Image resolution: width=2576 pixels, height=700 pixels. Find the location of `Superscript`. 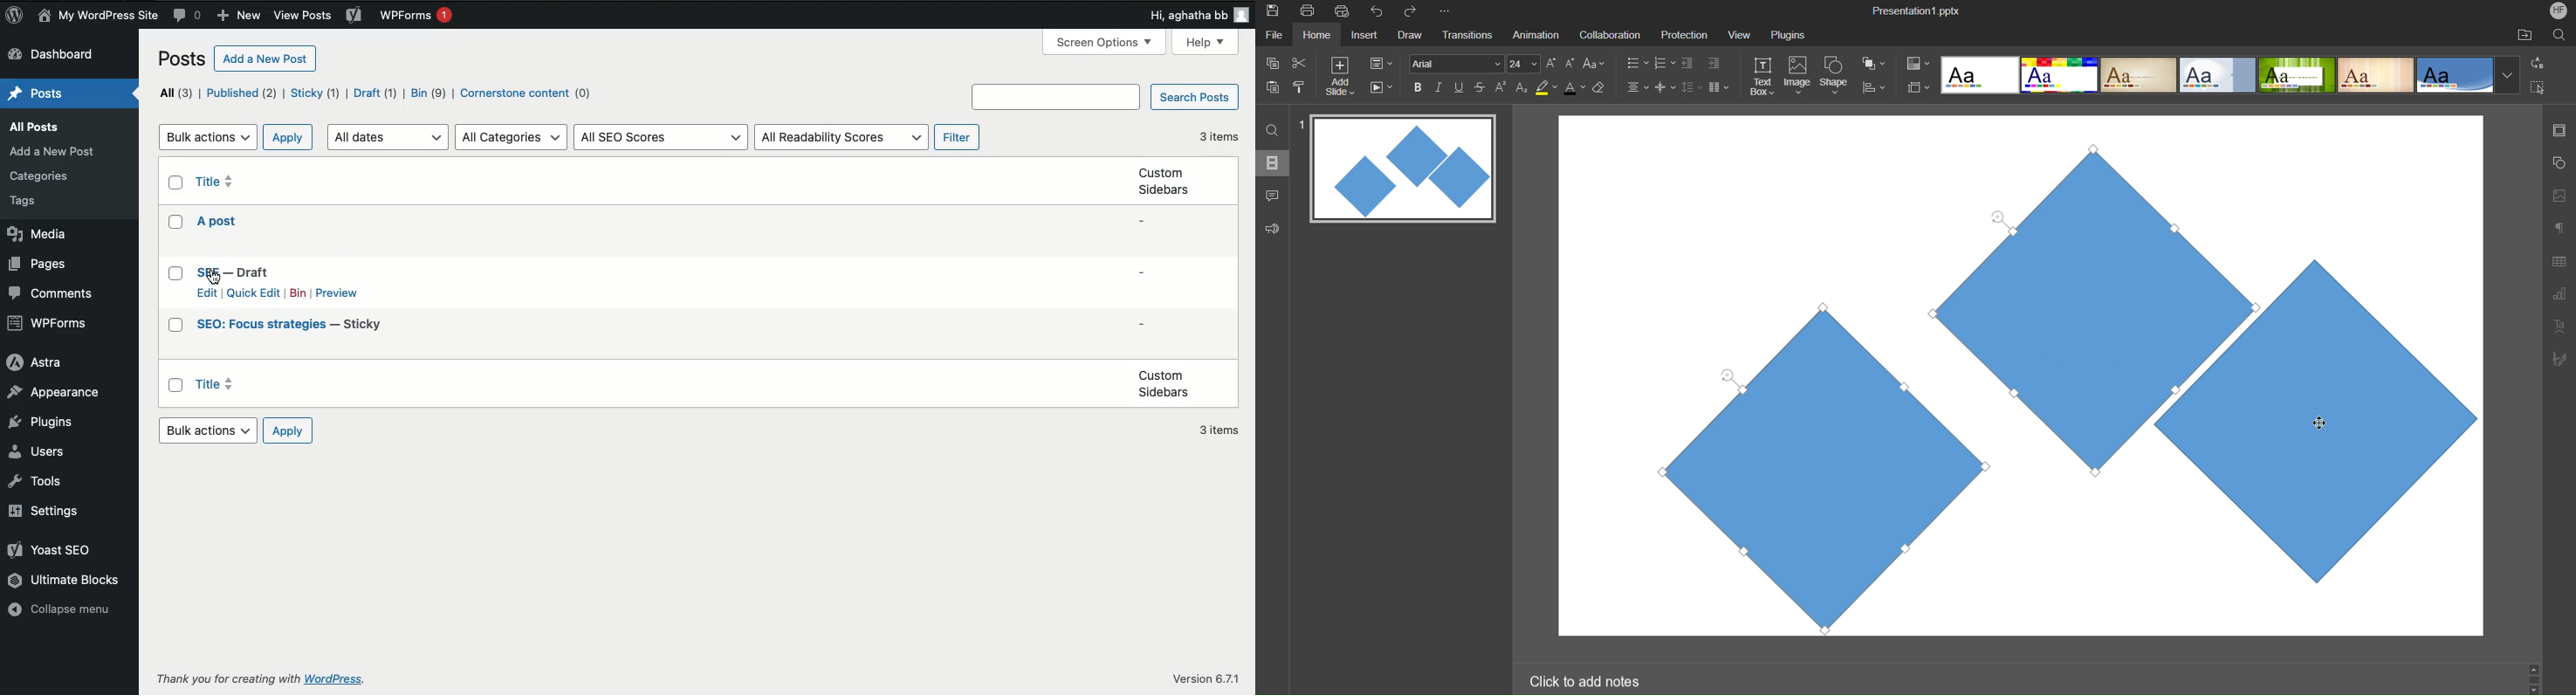

Superscript is located at coordinates (1502, 87).